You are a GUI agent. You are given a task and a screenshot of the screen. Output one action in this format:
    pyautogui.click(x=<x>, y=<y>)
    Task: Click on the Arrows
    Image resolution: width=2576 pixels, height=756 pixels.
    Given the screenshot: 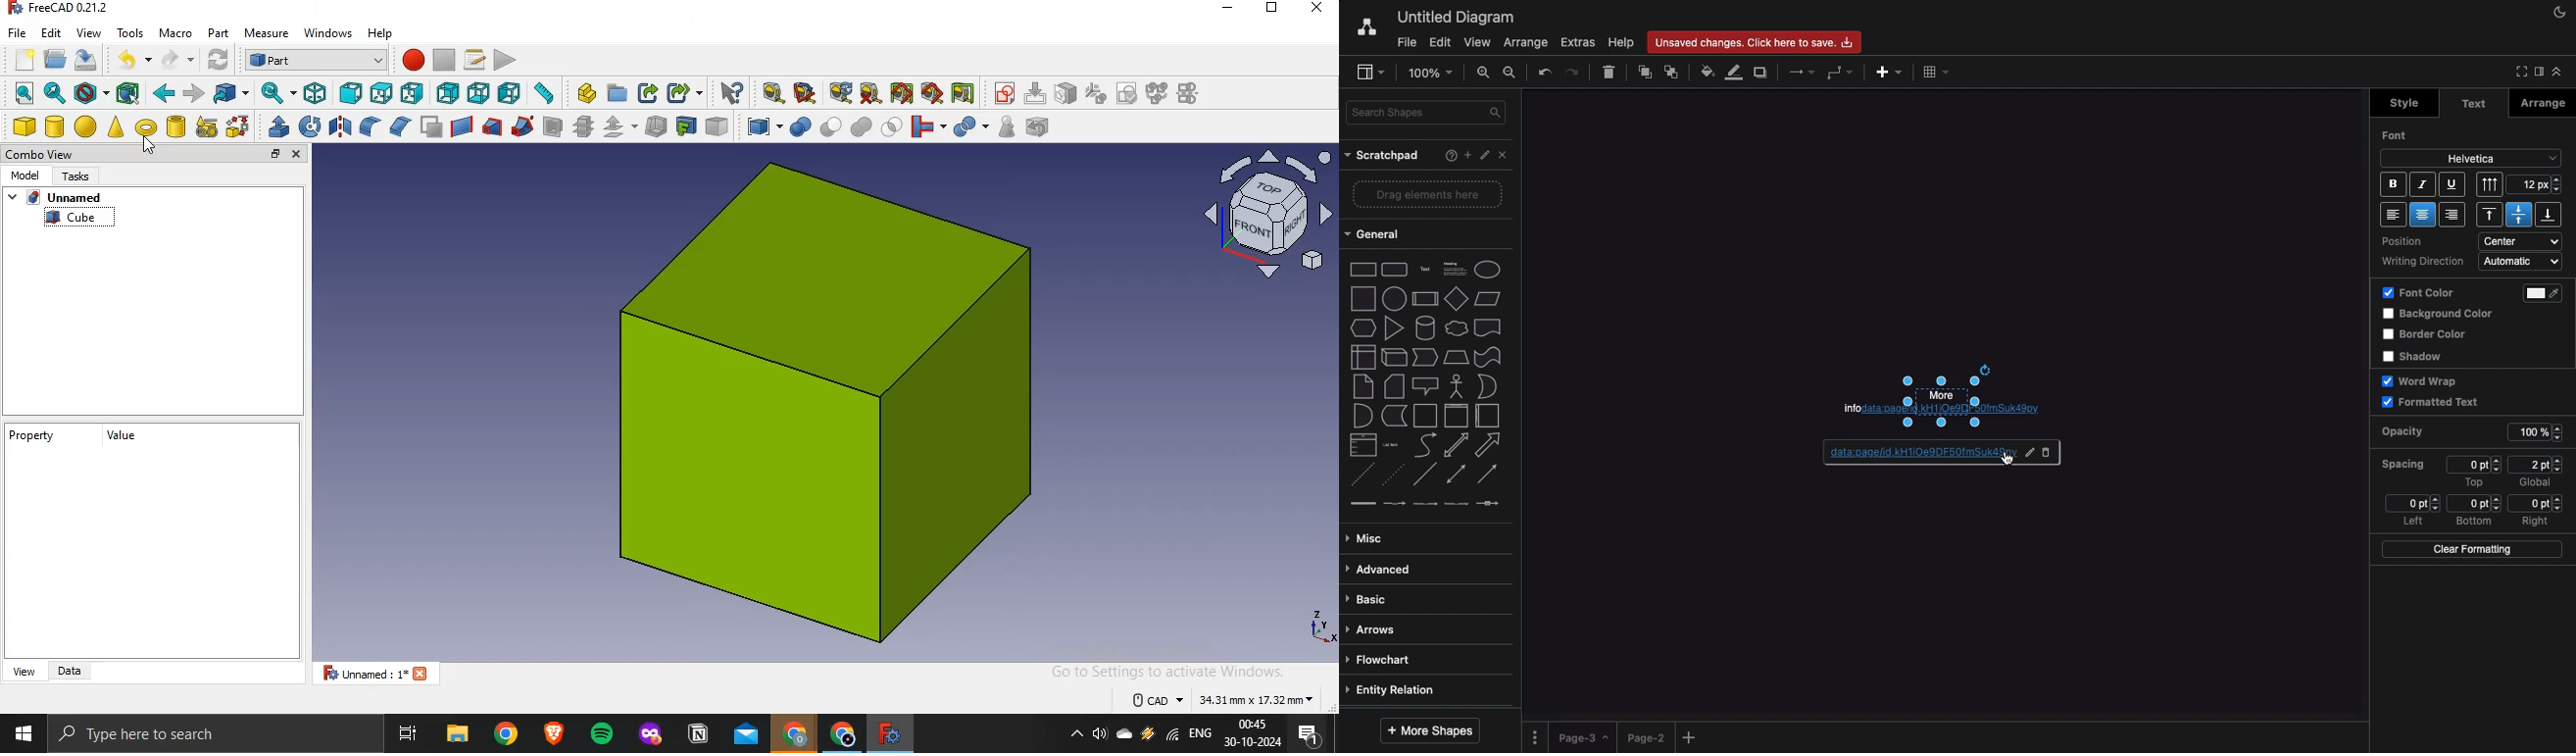 What is the action you would take?
    pyautogui.click(x=1374, y=631)
    